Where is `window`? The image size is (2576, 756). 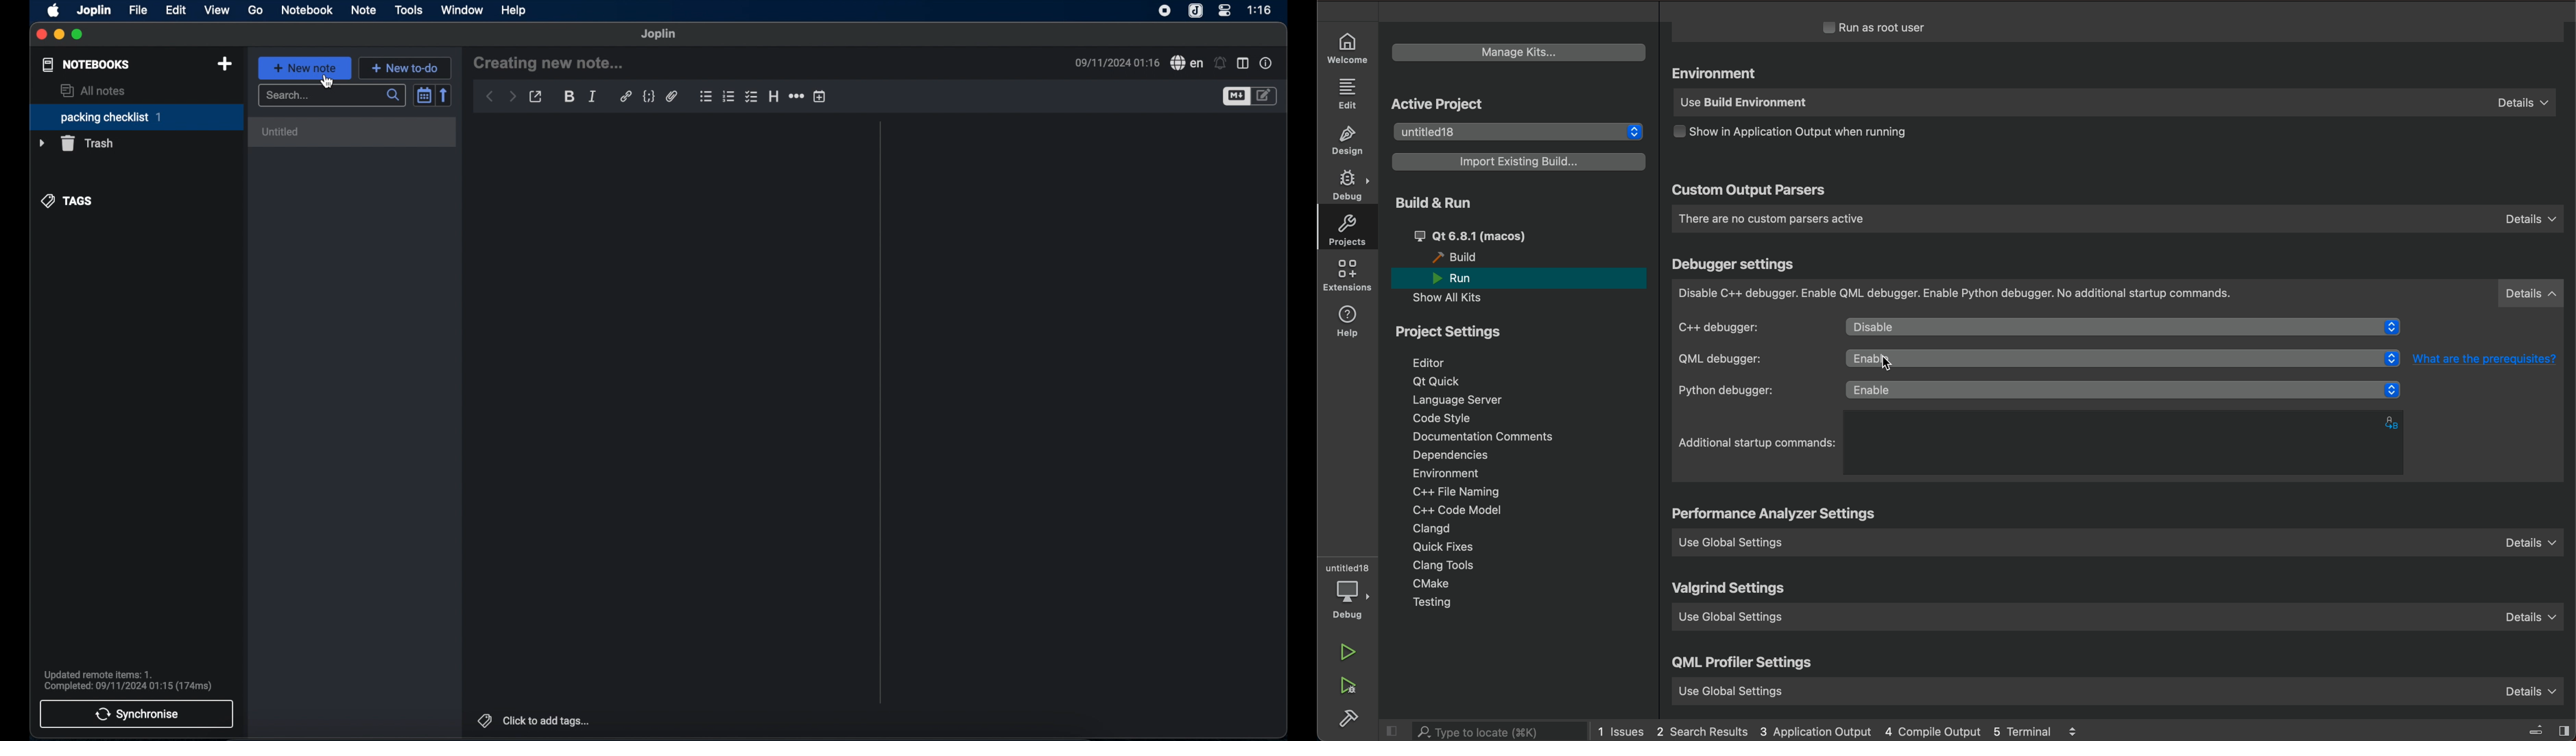 window is located at coordinates (462, 10).